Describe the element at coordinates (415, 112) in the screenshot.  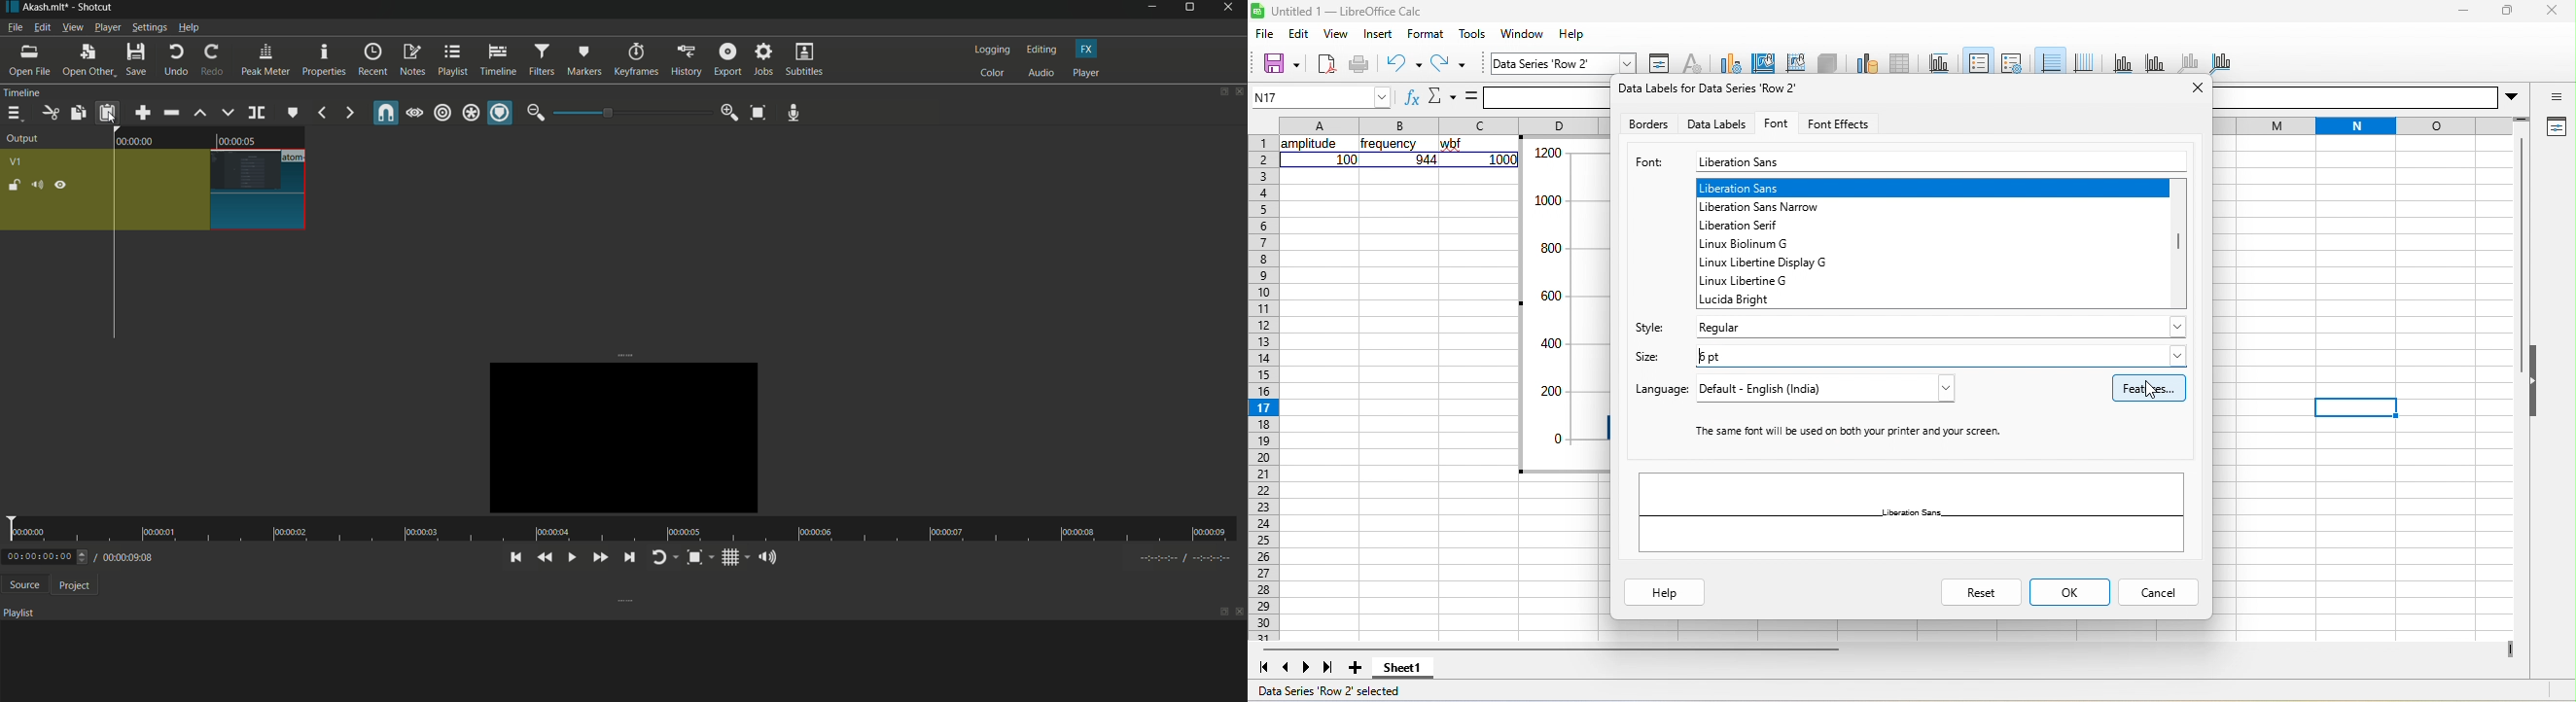
I see `scrub while draging` at that location.